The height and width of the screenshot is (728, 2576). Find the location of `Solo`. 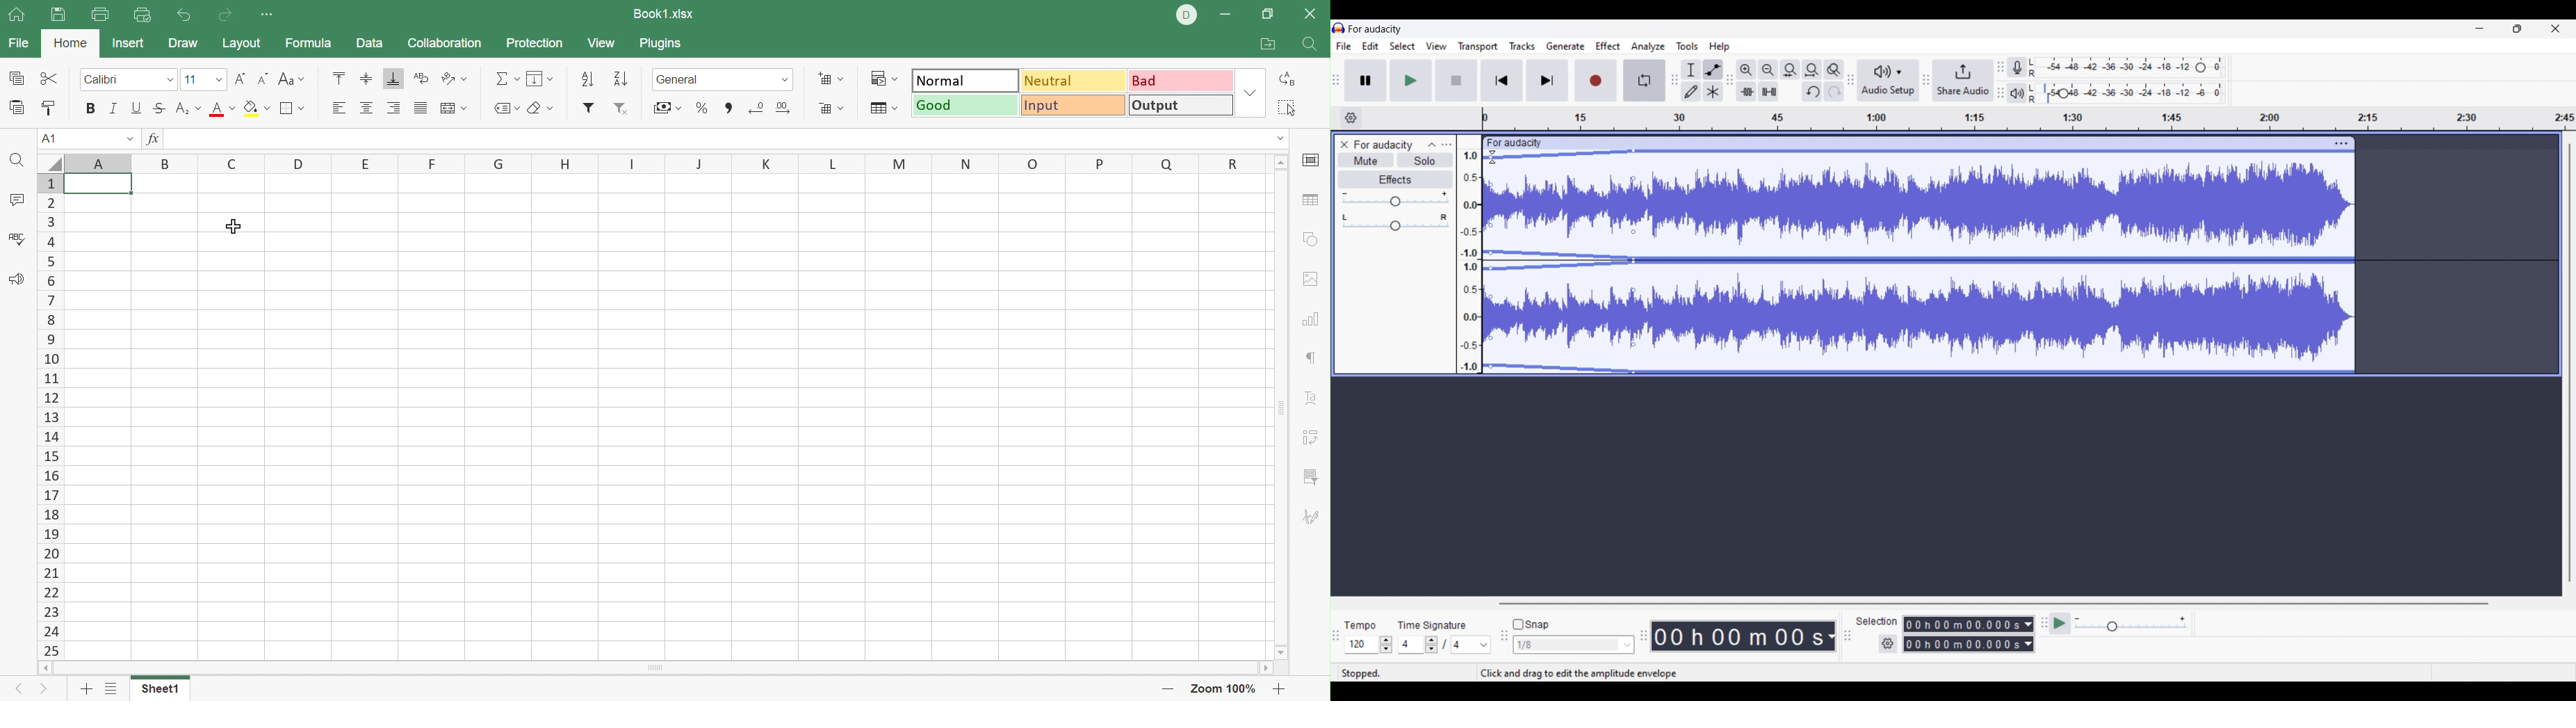

Solo is located at coordinates (1424, 160).